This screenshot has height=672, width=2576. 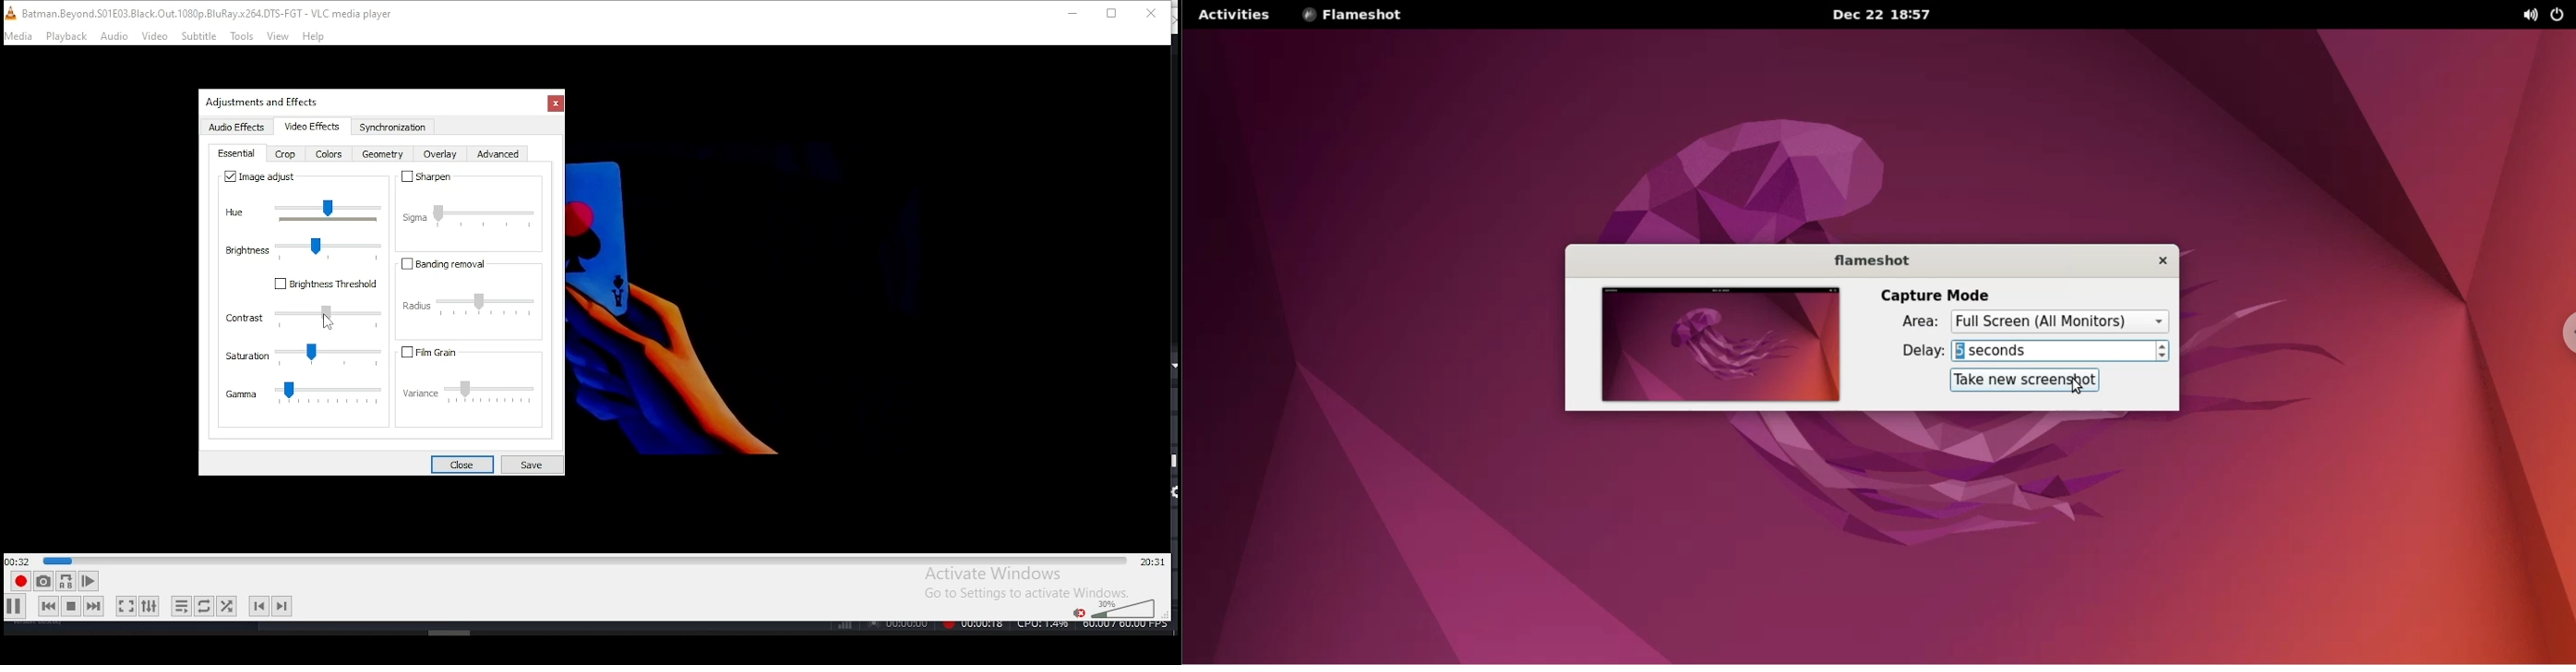 What do you see at coordinates (449, 352) in the screenshot?
I see `fil grain on/off` at bounding box center [449, 352].